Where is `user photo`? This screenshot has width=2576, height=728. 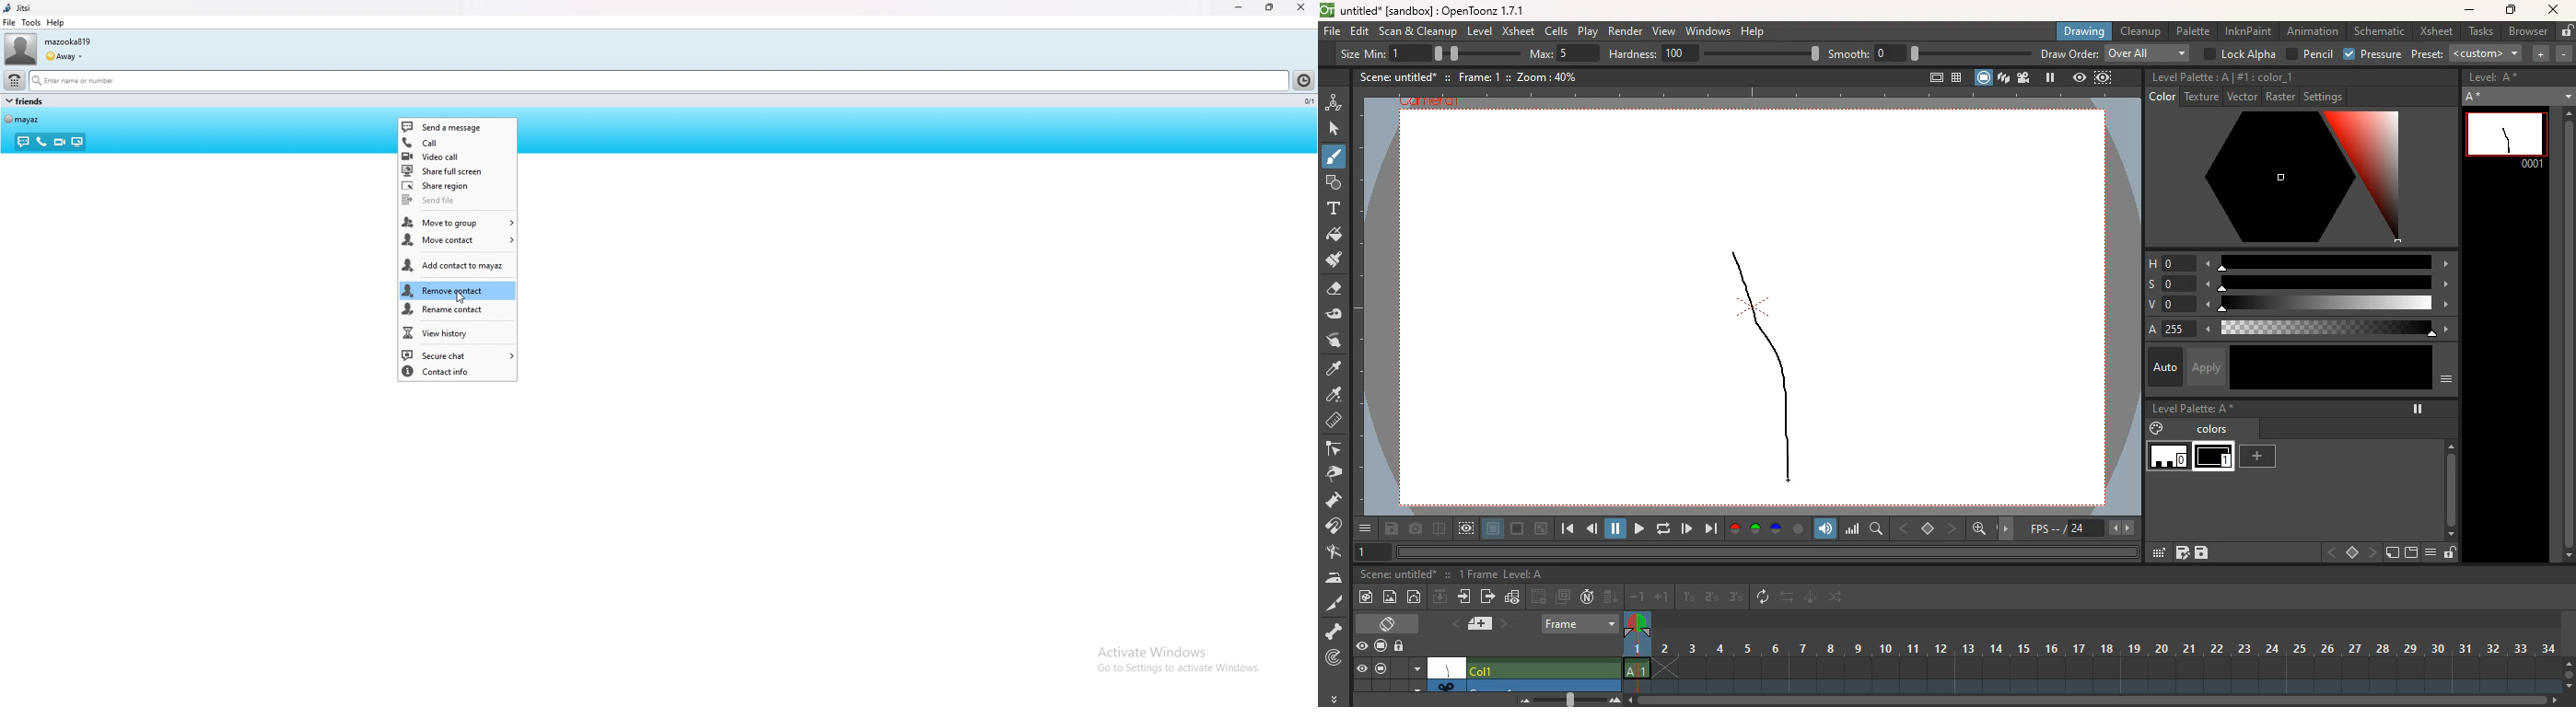
user photo is located at coordinates (20, 49).